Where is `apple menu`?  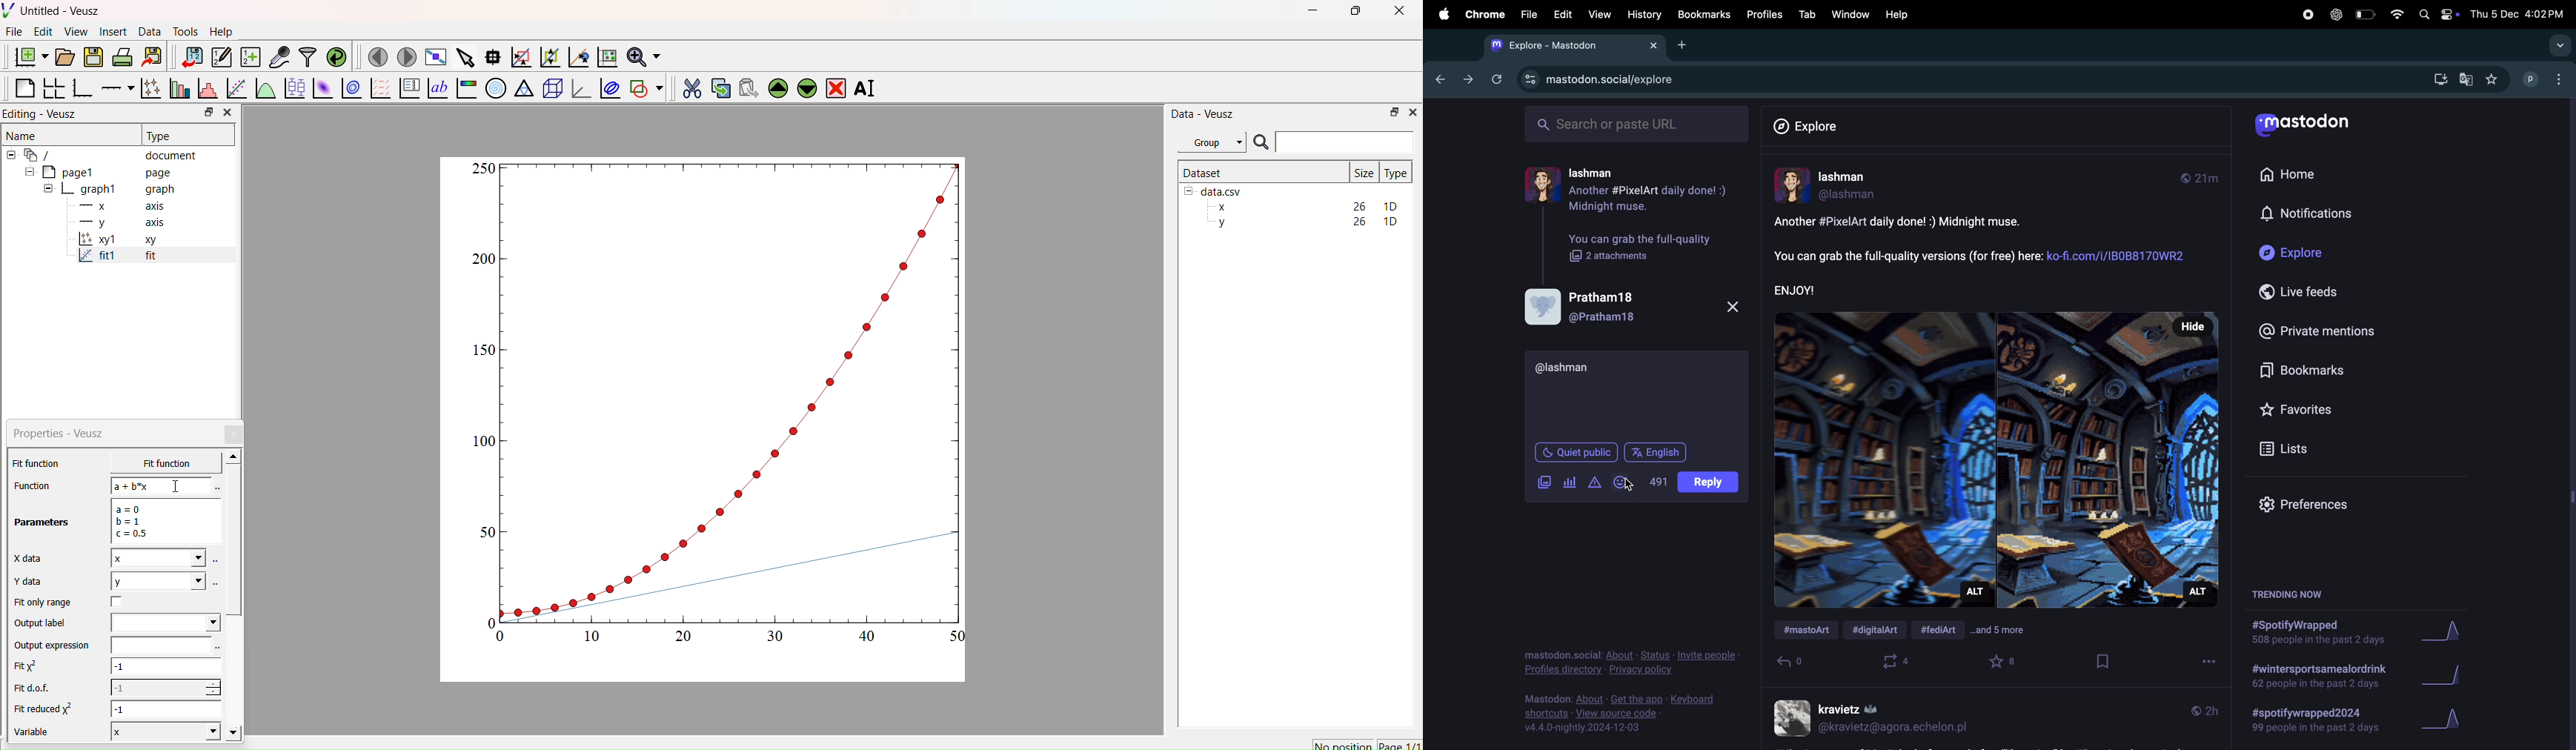
apple menu is located at coordinates (1442, 15).